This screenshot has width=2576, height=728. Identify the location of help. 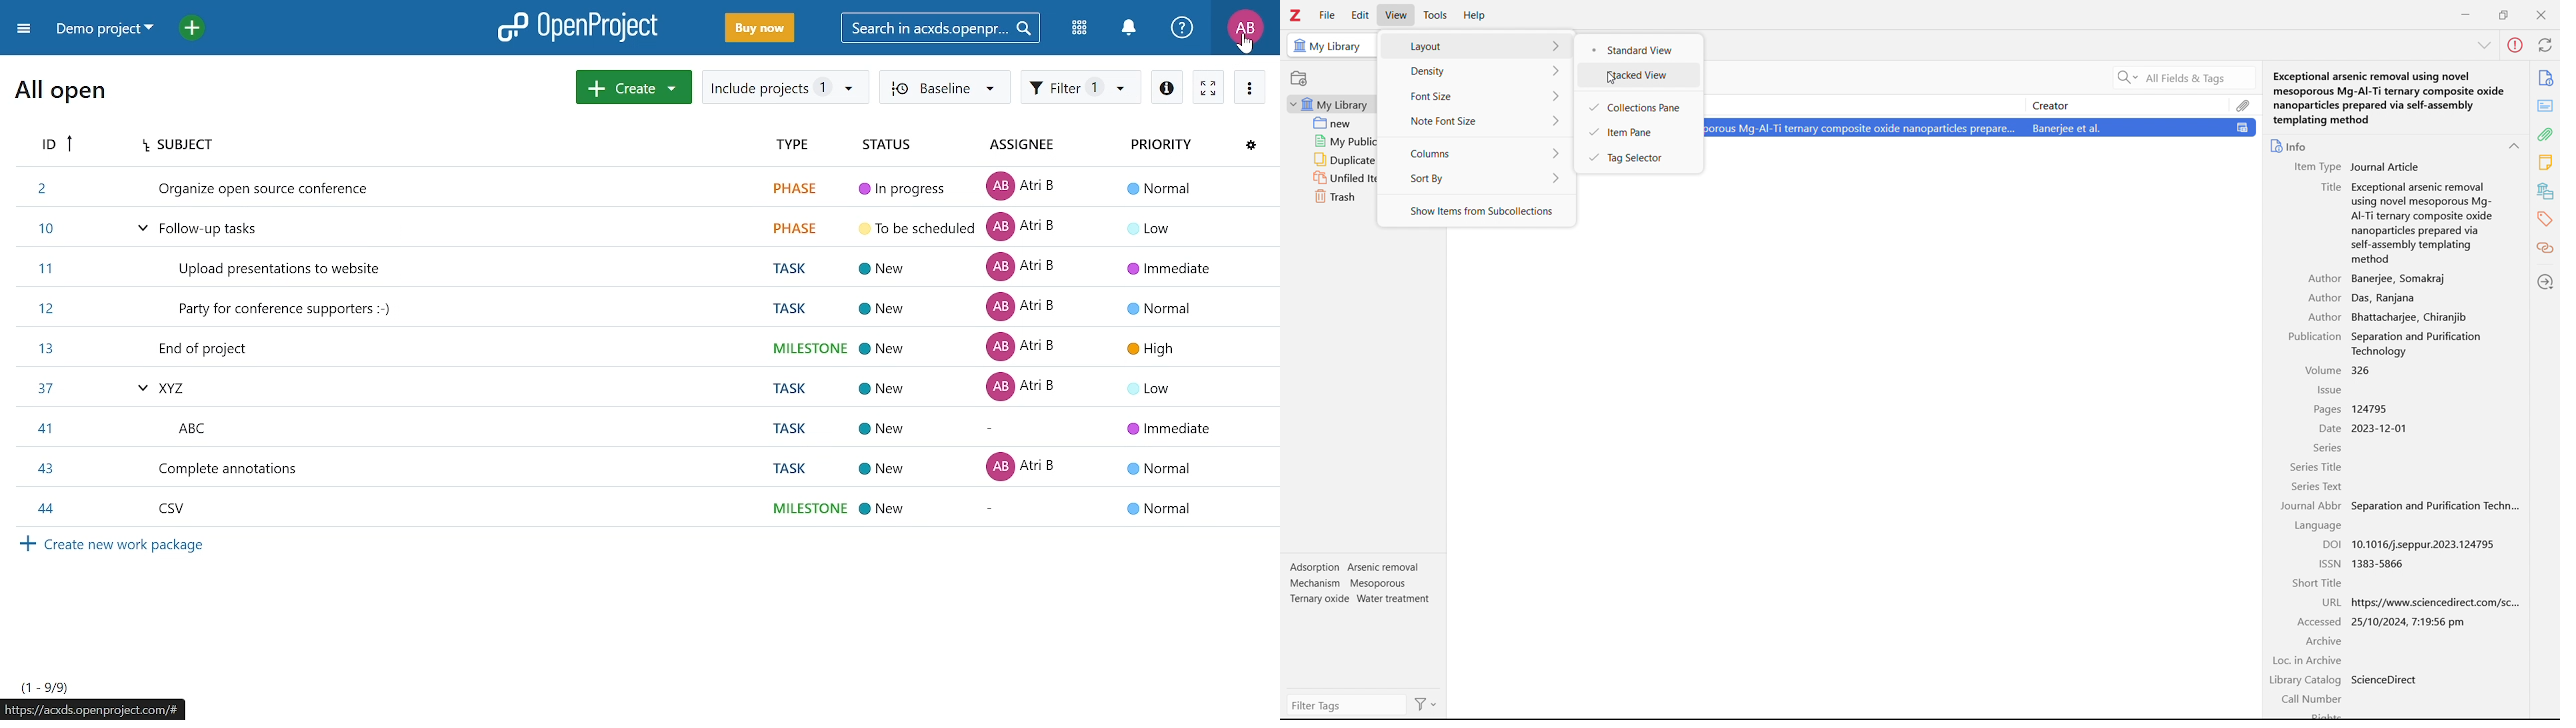
(1476, 15).